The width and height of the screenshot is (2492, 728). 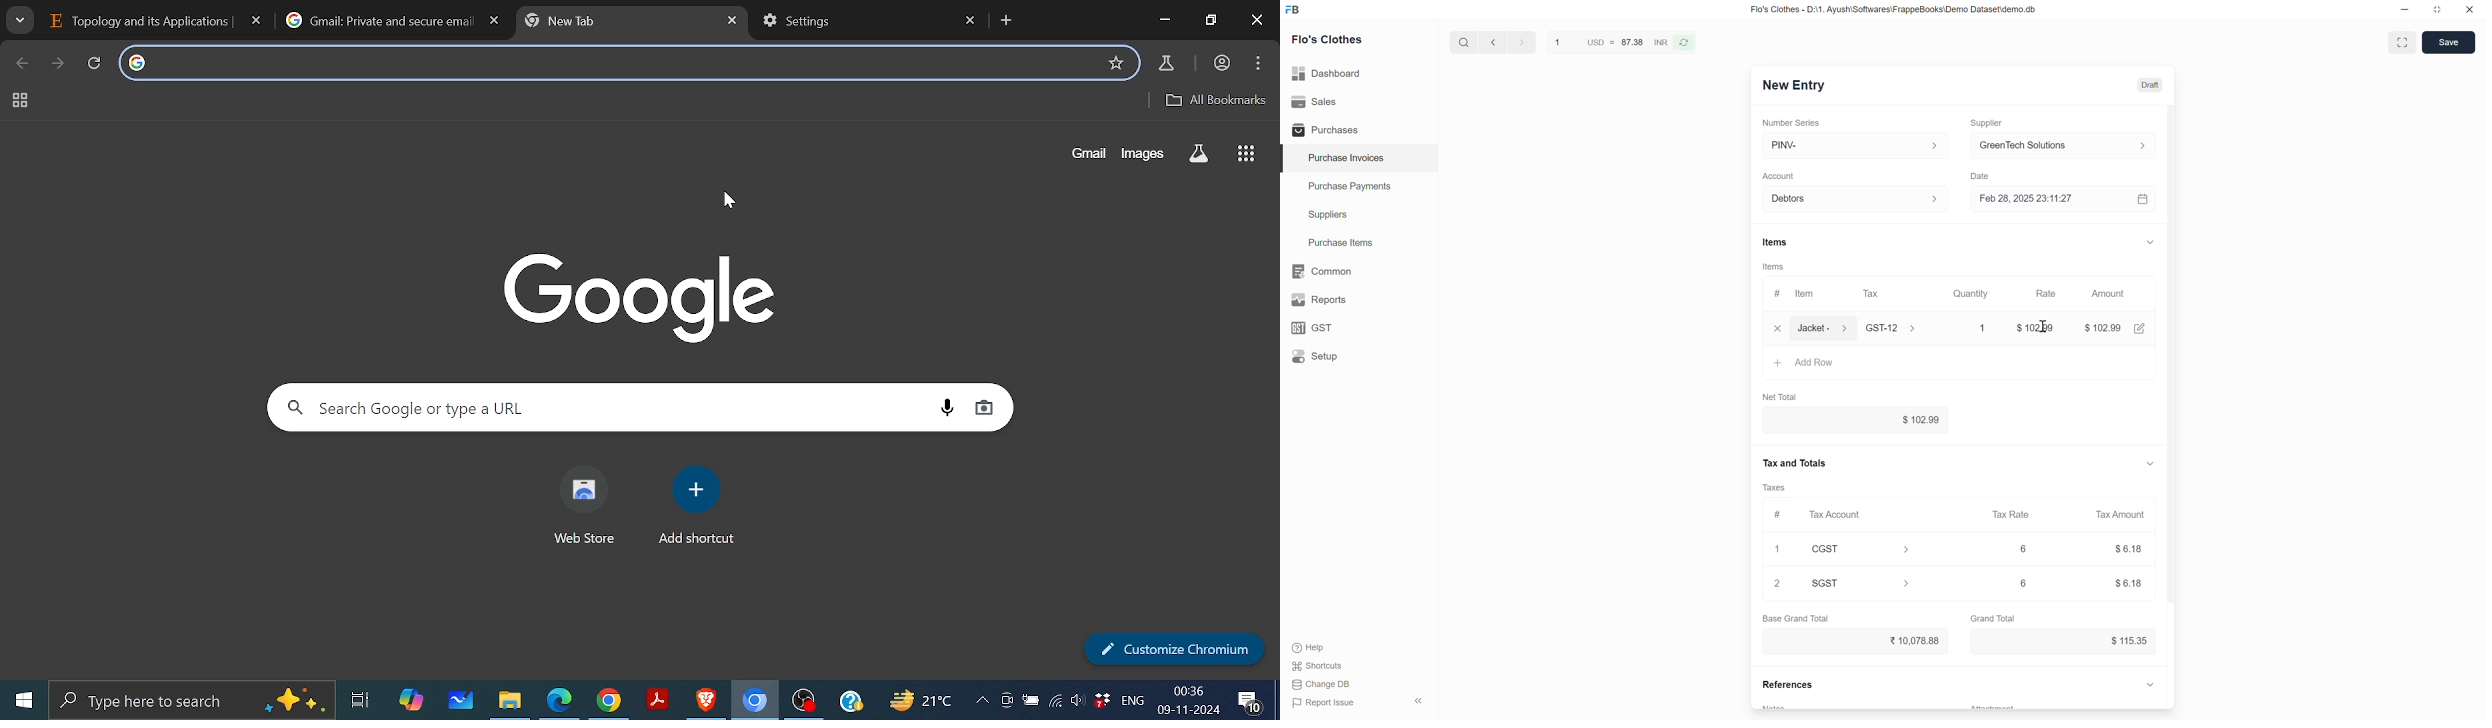 I want to click on language, so click(x=1132, y=701).